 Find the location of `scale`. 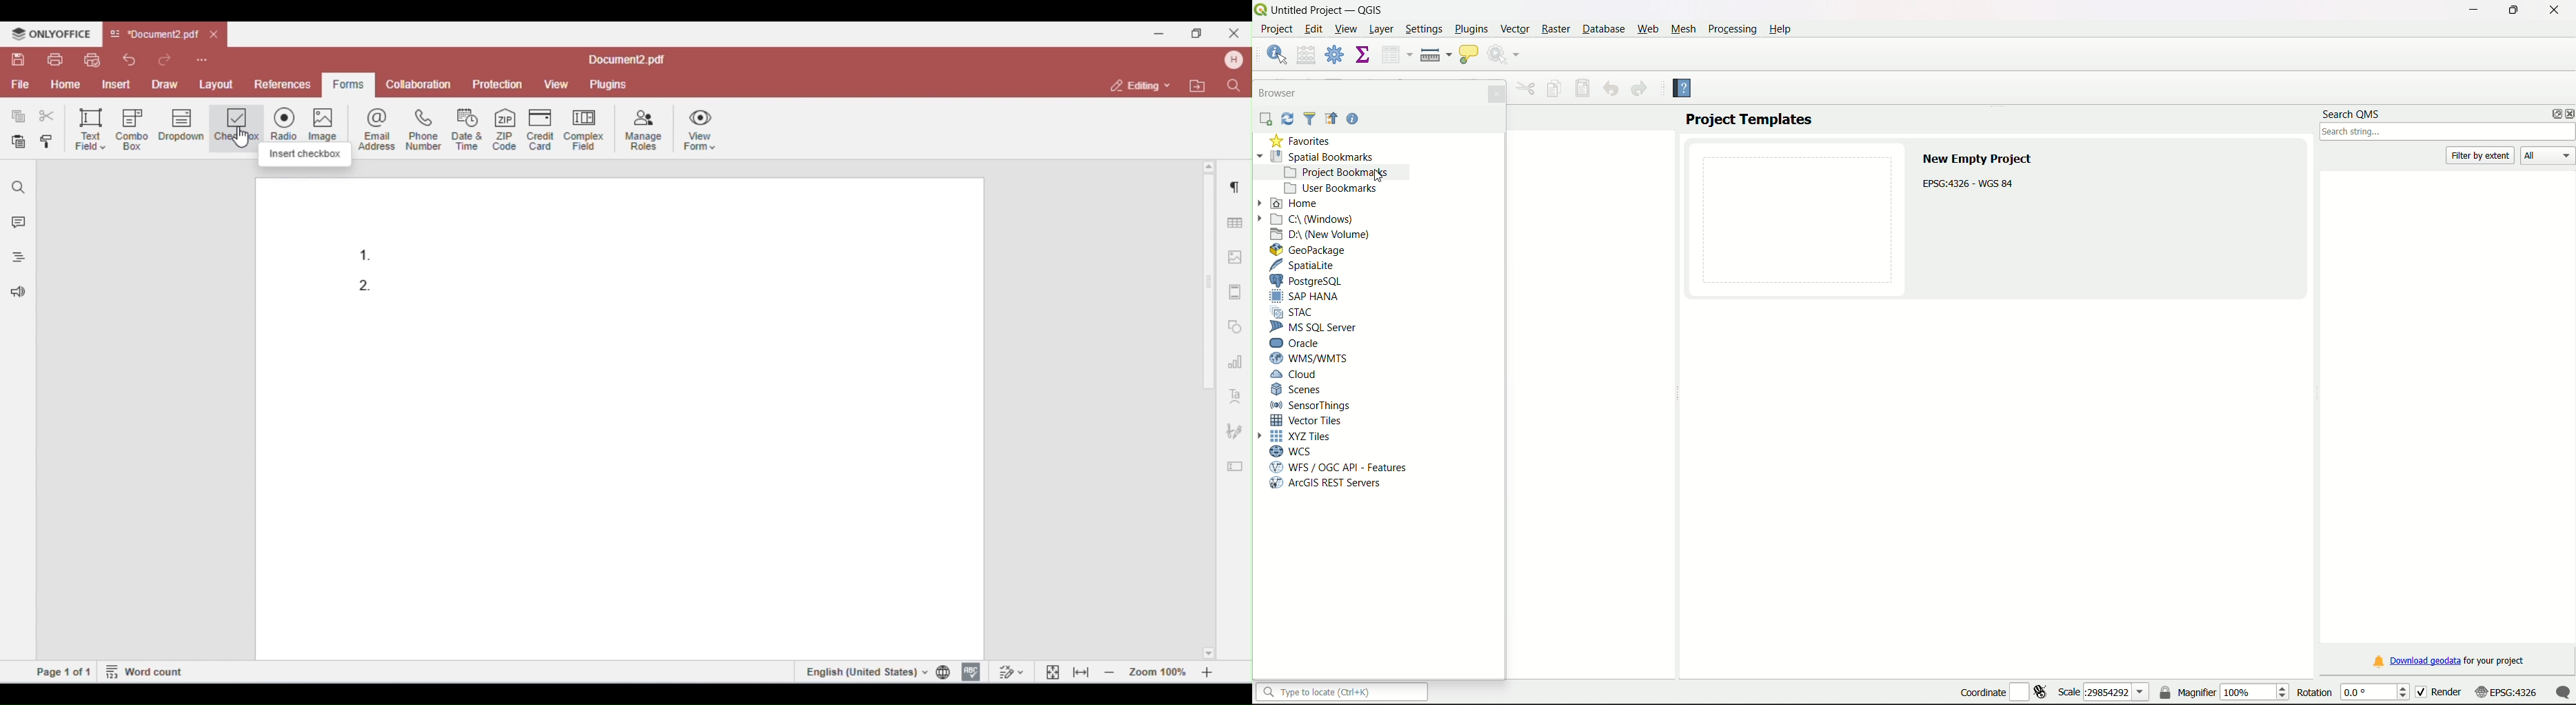

scale is located at coordinates (2531, 694).